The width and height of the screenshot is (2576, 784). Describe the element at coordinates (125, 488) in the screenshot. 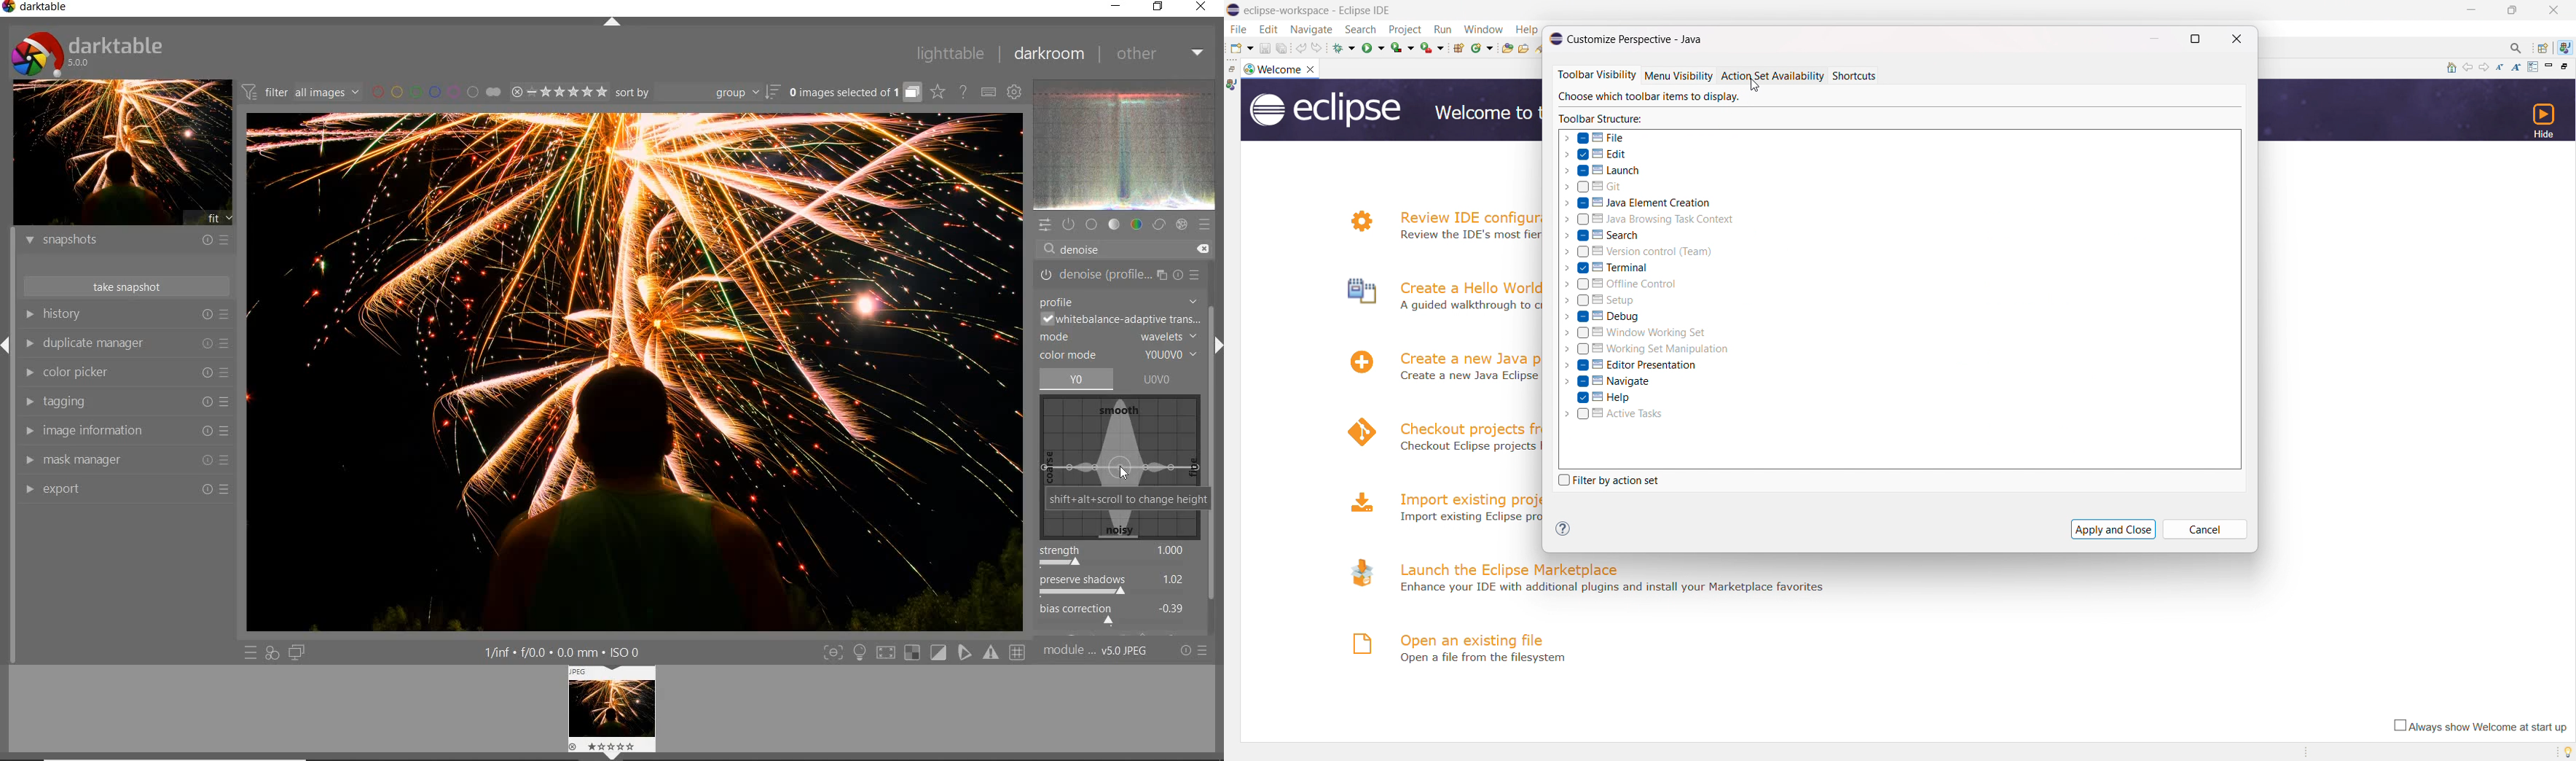

I see `export` at that location.